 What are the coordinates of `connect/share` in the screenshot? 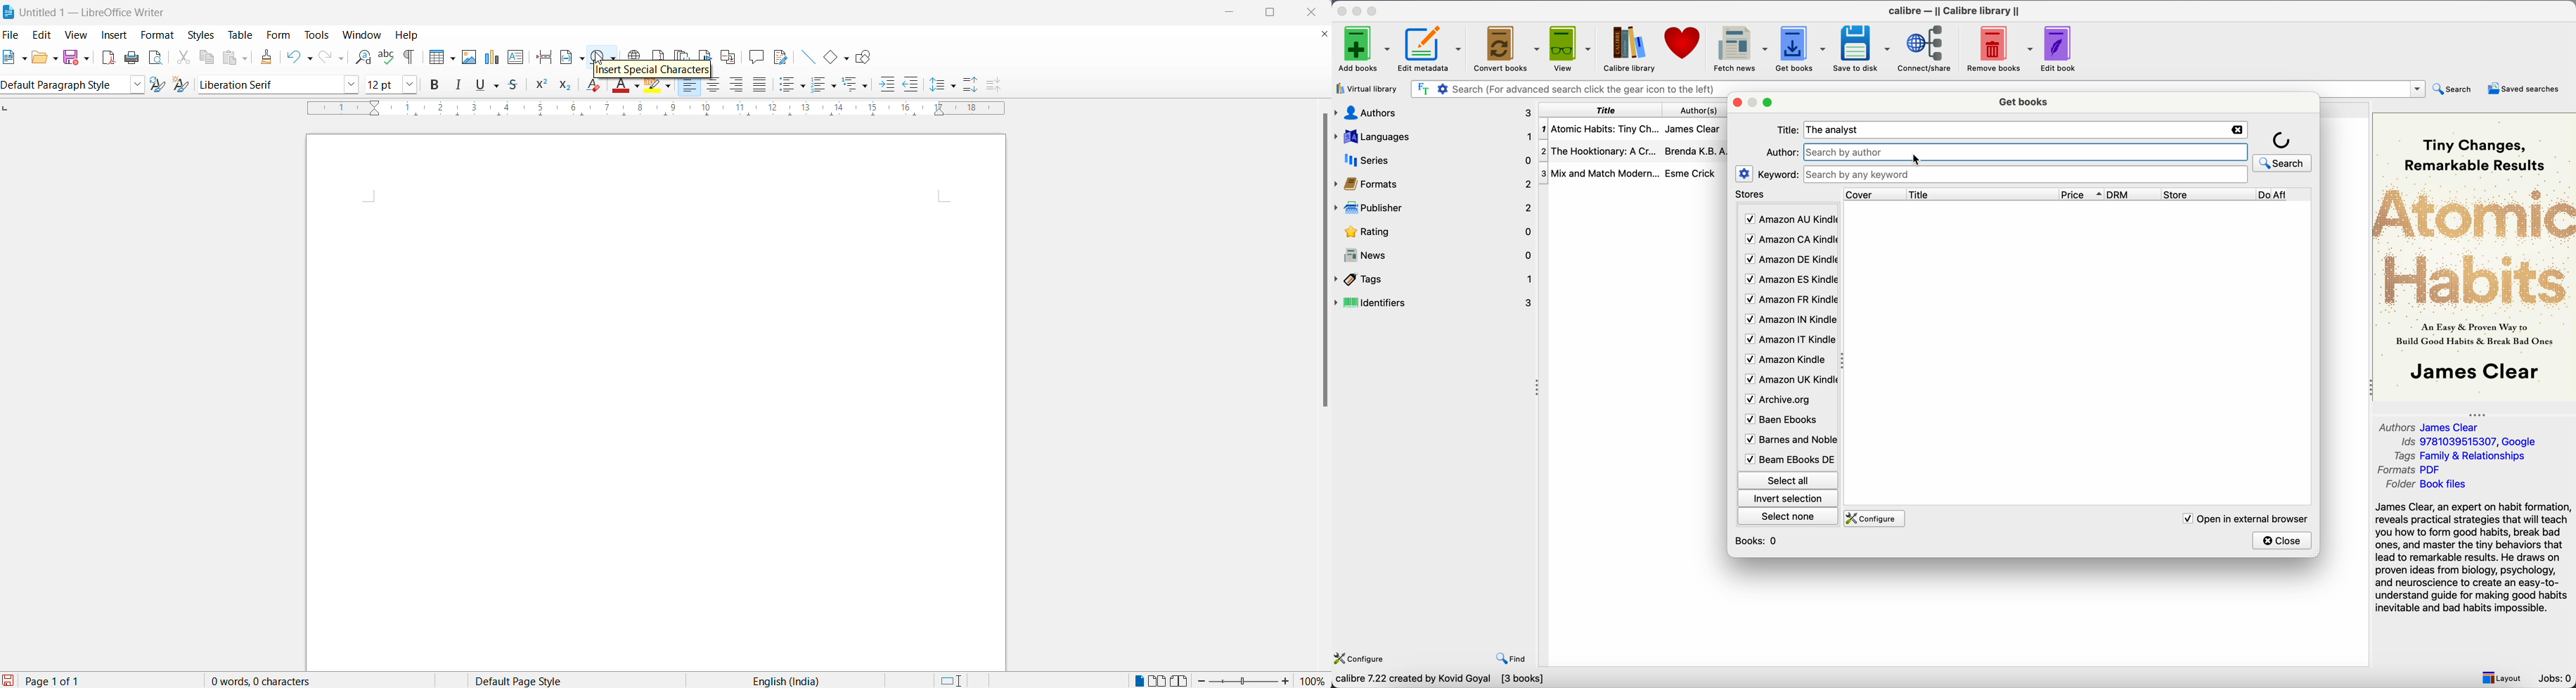 It's located at (1927, 49).